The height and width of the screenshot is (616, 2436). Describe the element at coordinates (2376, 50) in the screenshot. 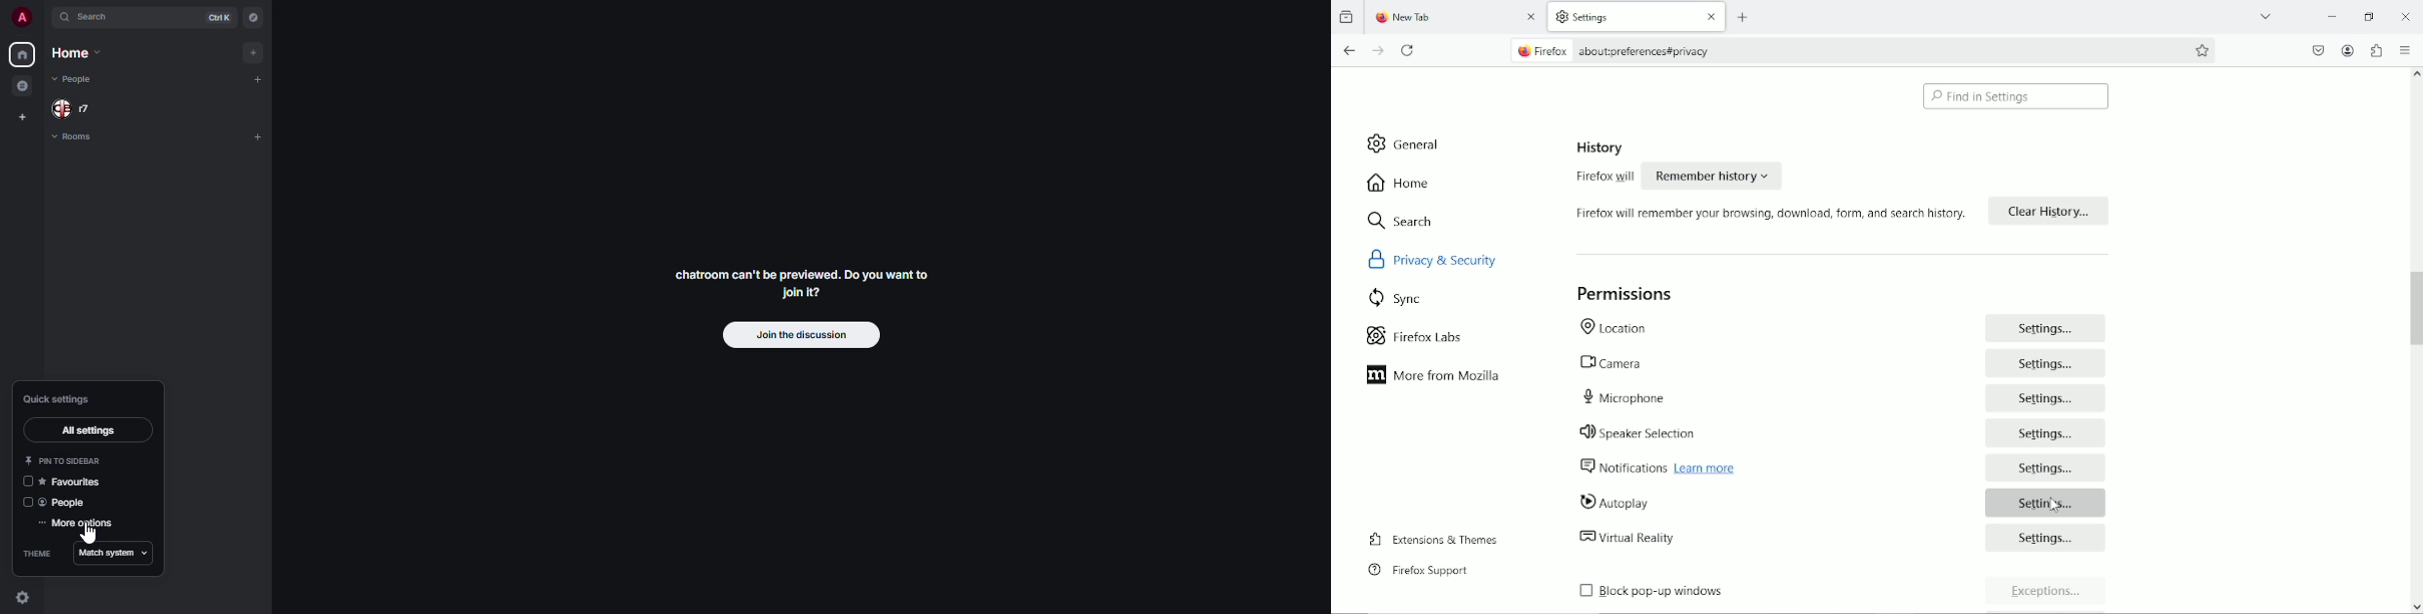

I see `extensions` at that location.